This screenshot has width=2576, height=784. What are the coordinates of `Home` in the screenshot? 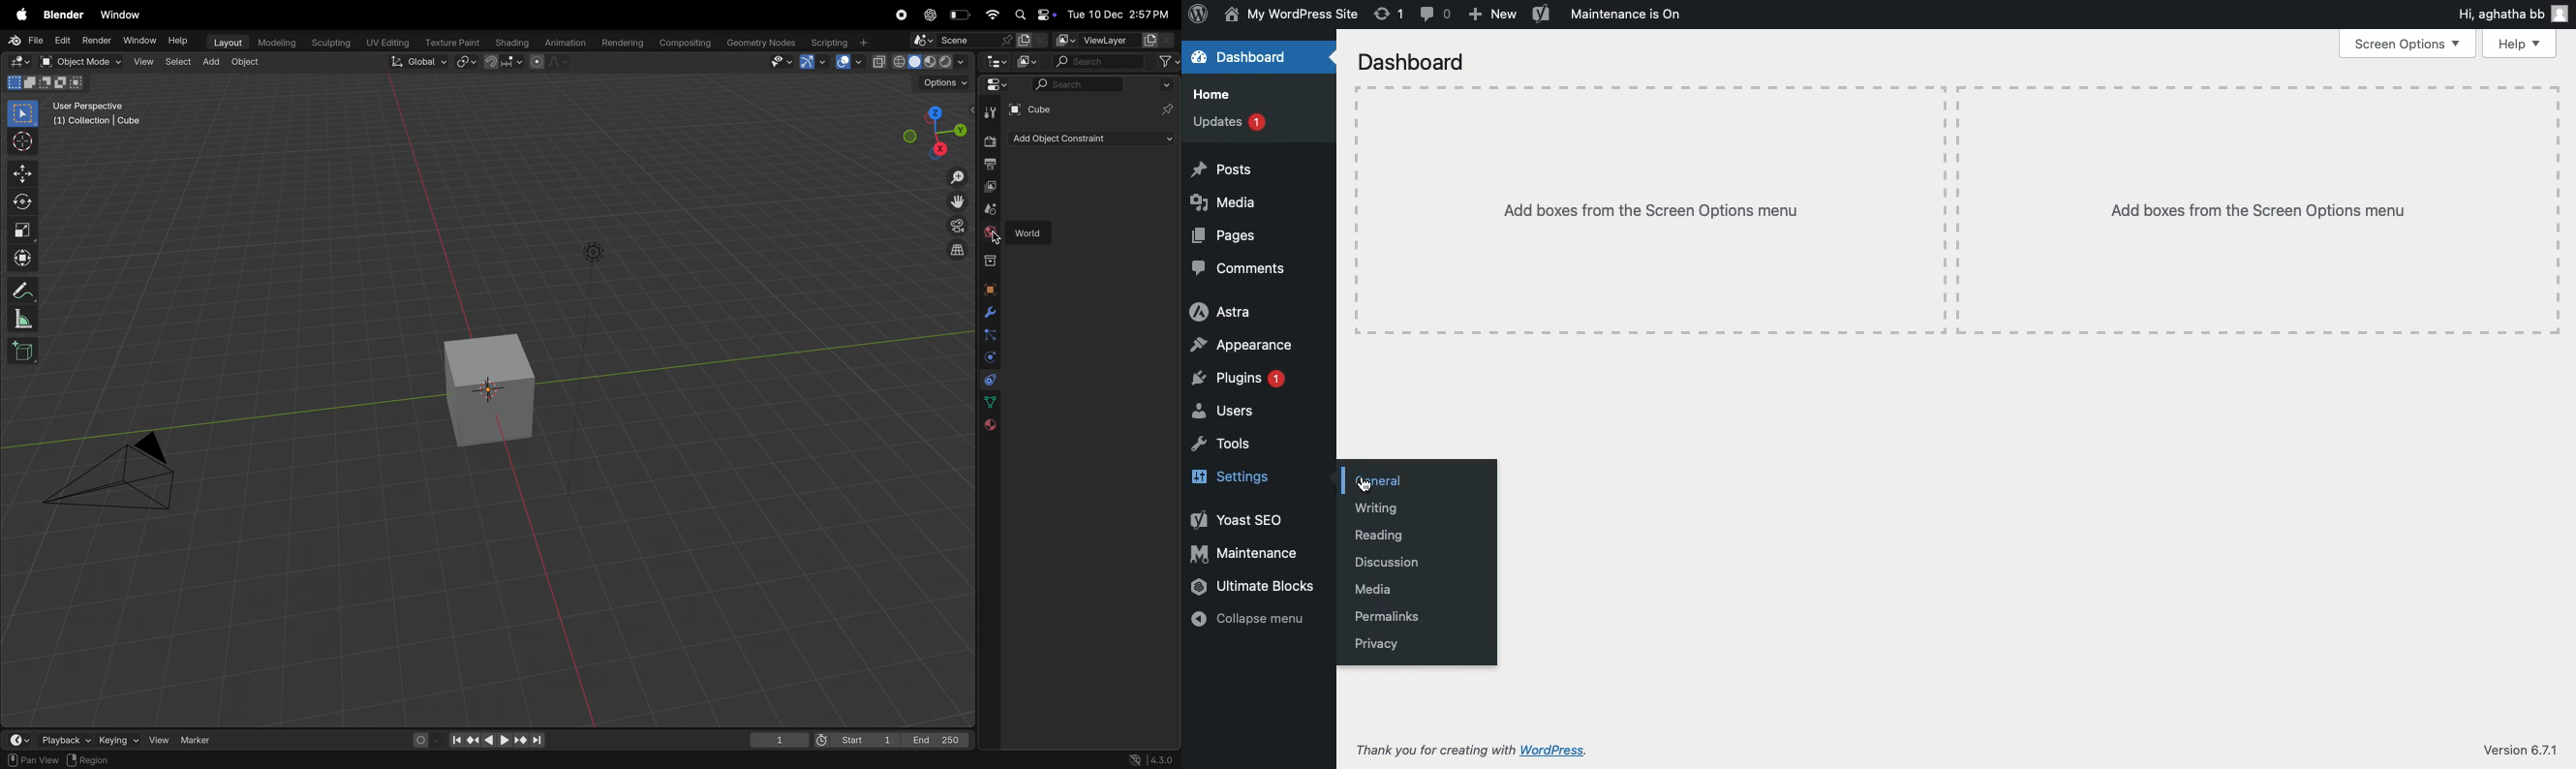 It's located at (1212, 96).